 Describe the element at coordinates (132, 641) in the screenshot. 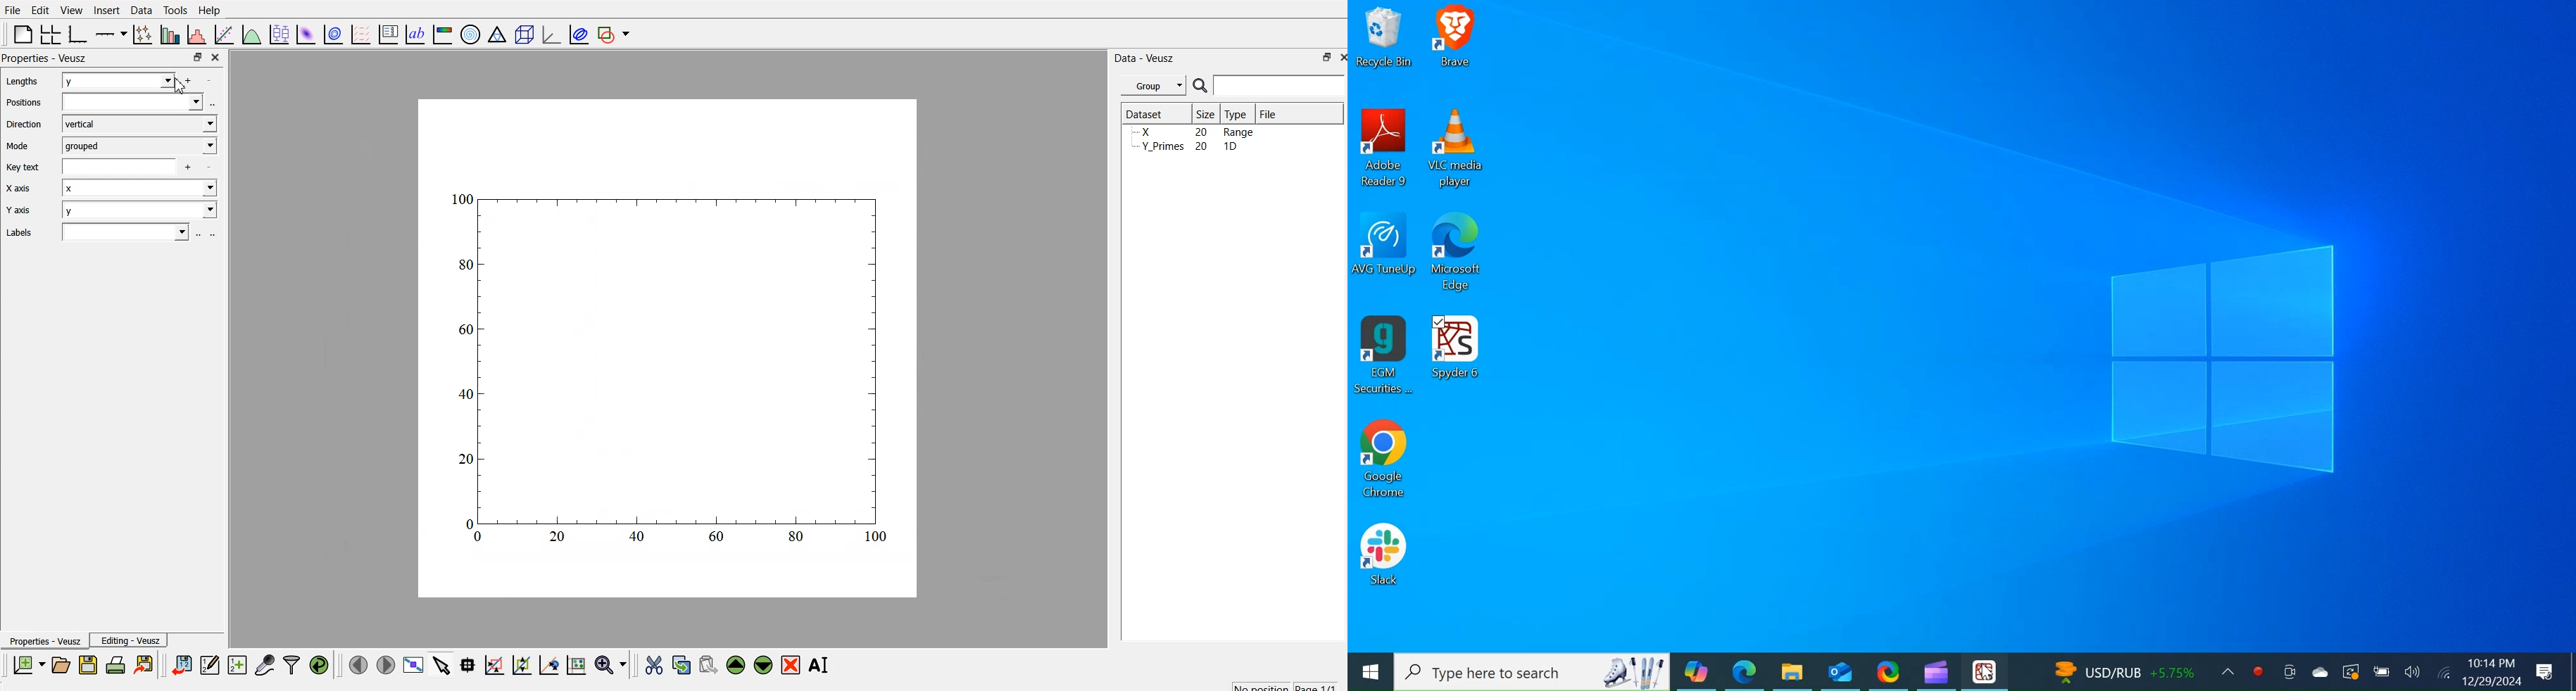

I see `Editing - Veusz` at that location.